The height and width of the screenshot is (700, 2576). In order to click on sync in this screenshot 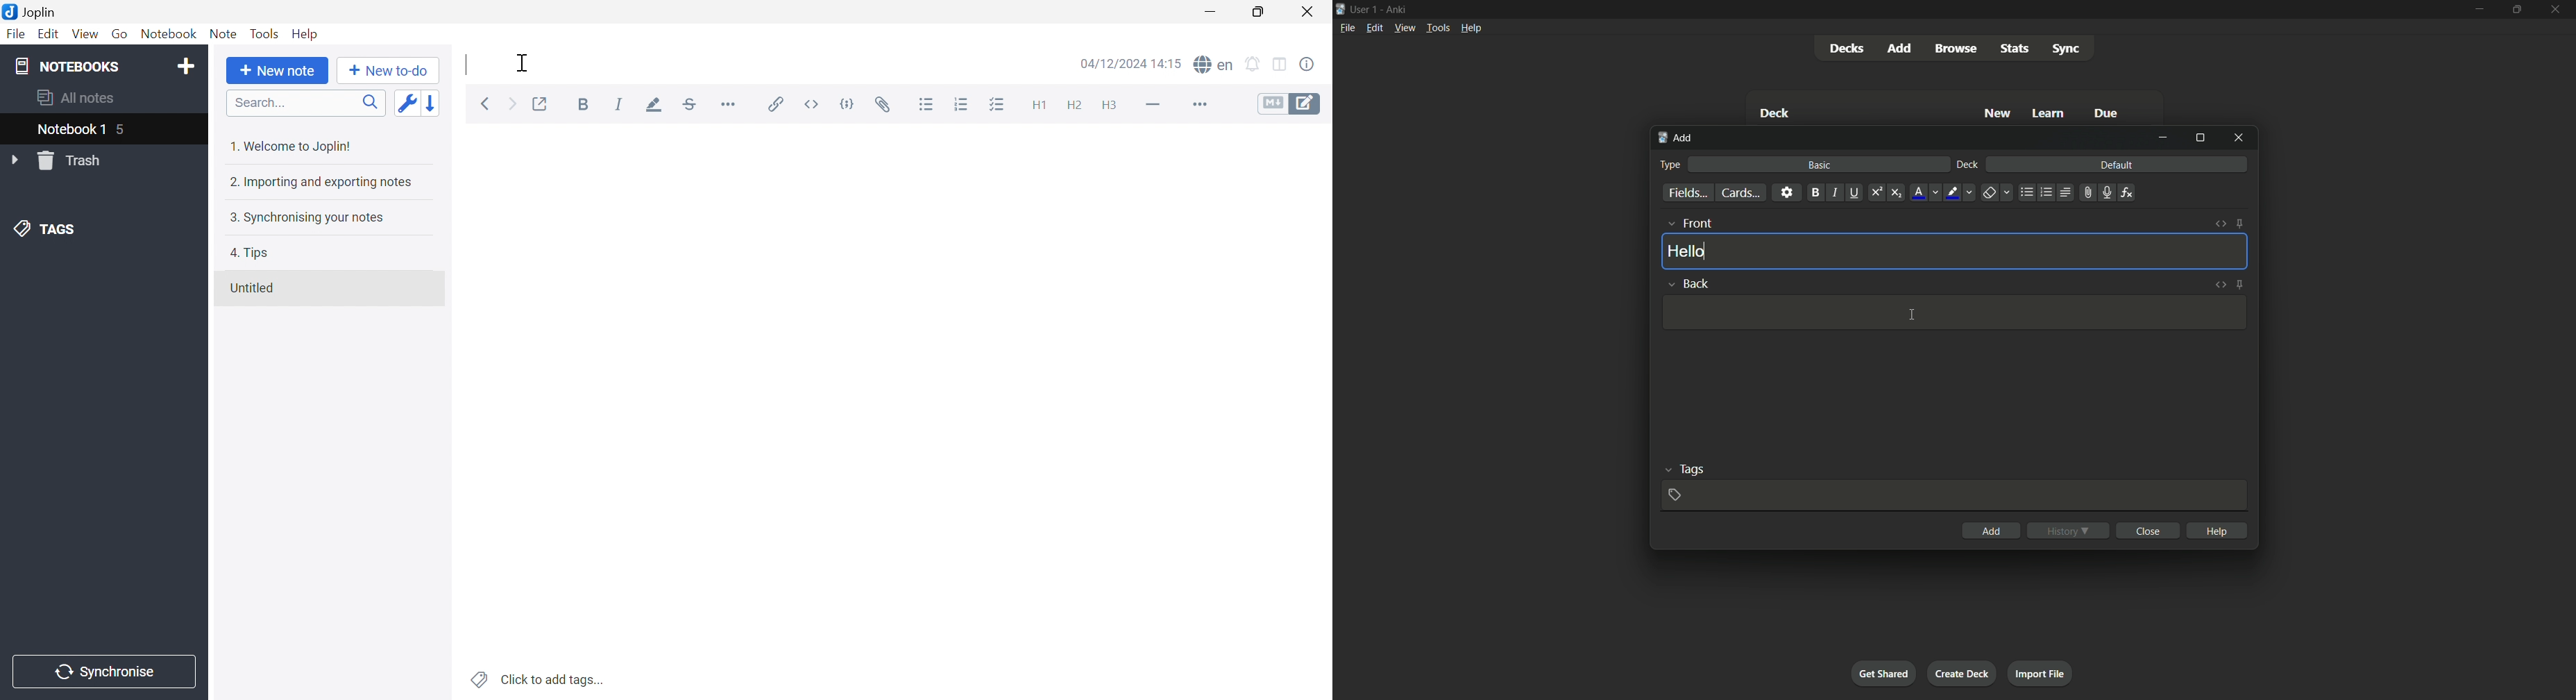, I will do `click(2068, 49)`.